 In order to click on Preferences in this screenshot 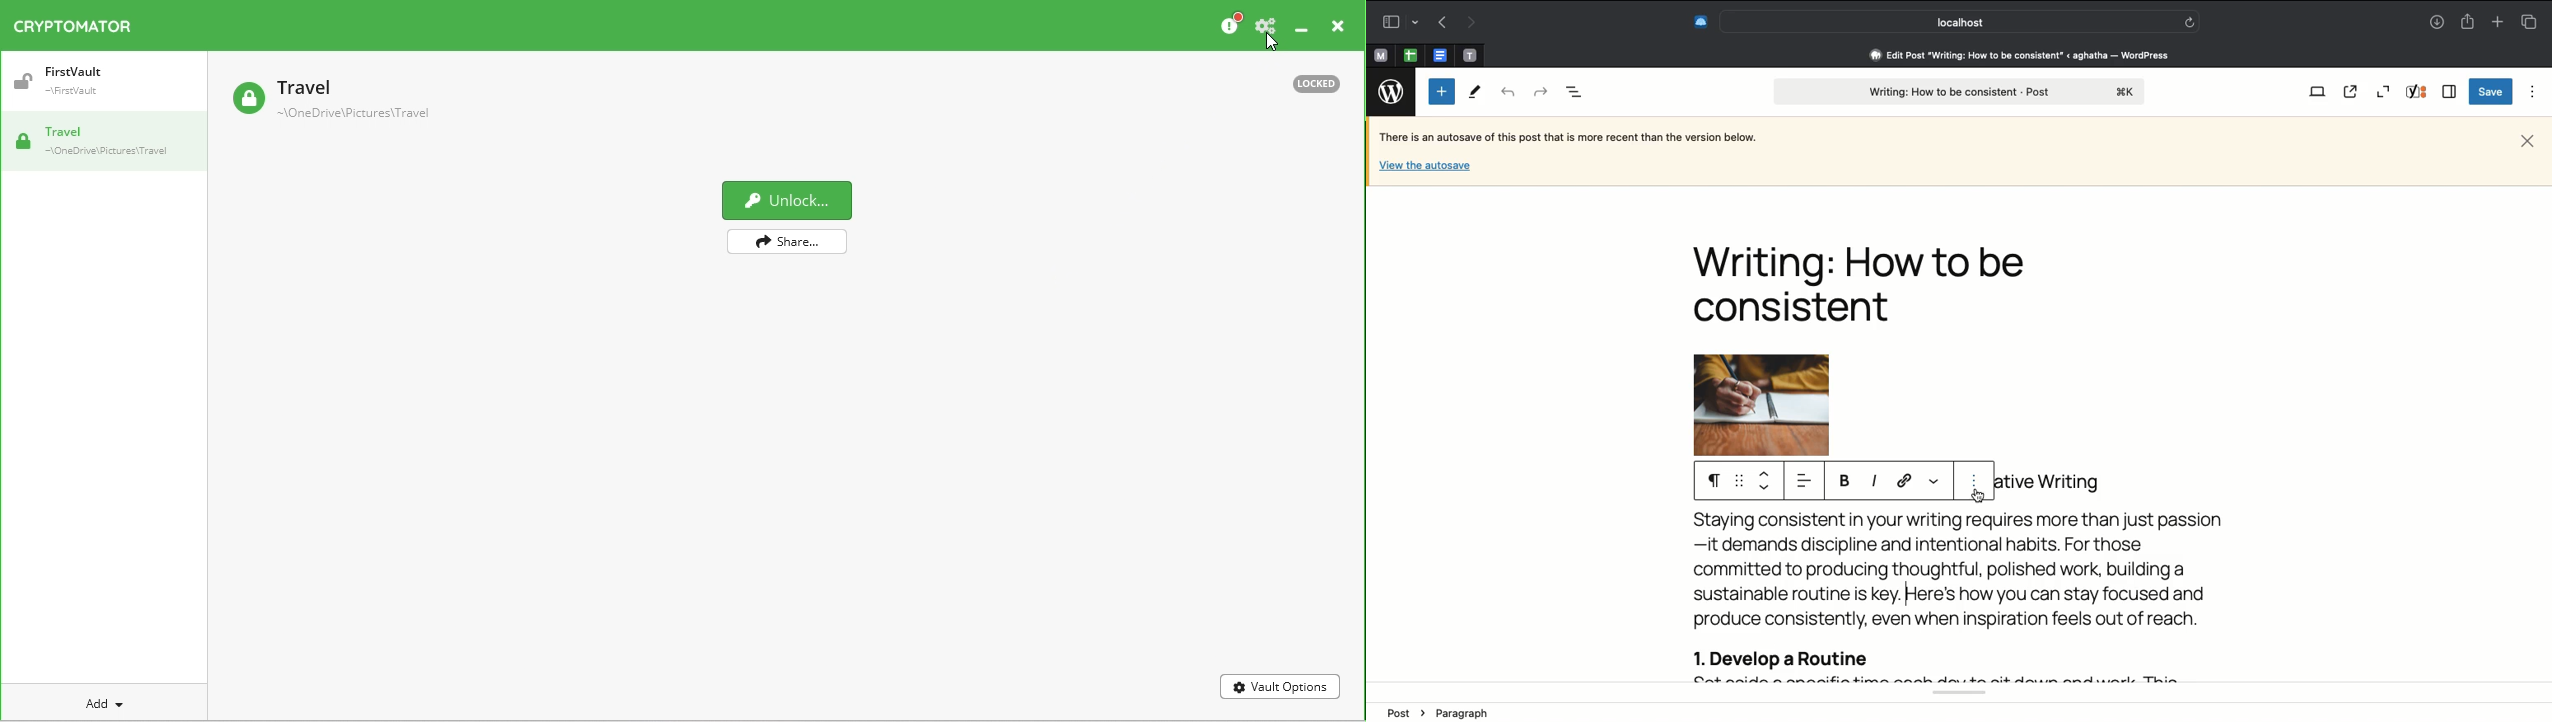, I will do `click(1266, 24)`.